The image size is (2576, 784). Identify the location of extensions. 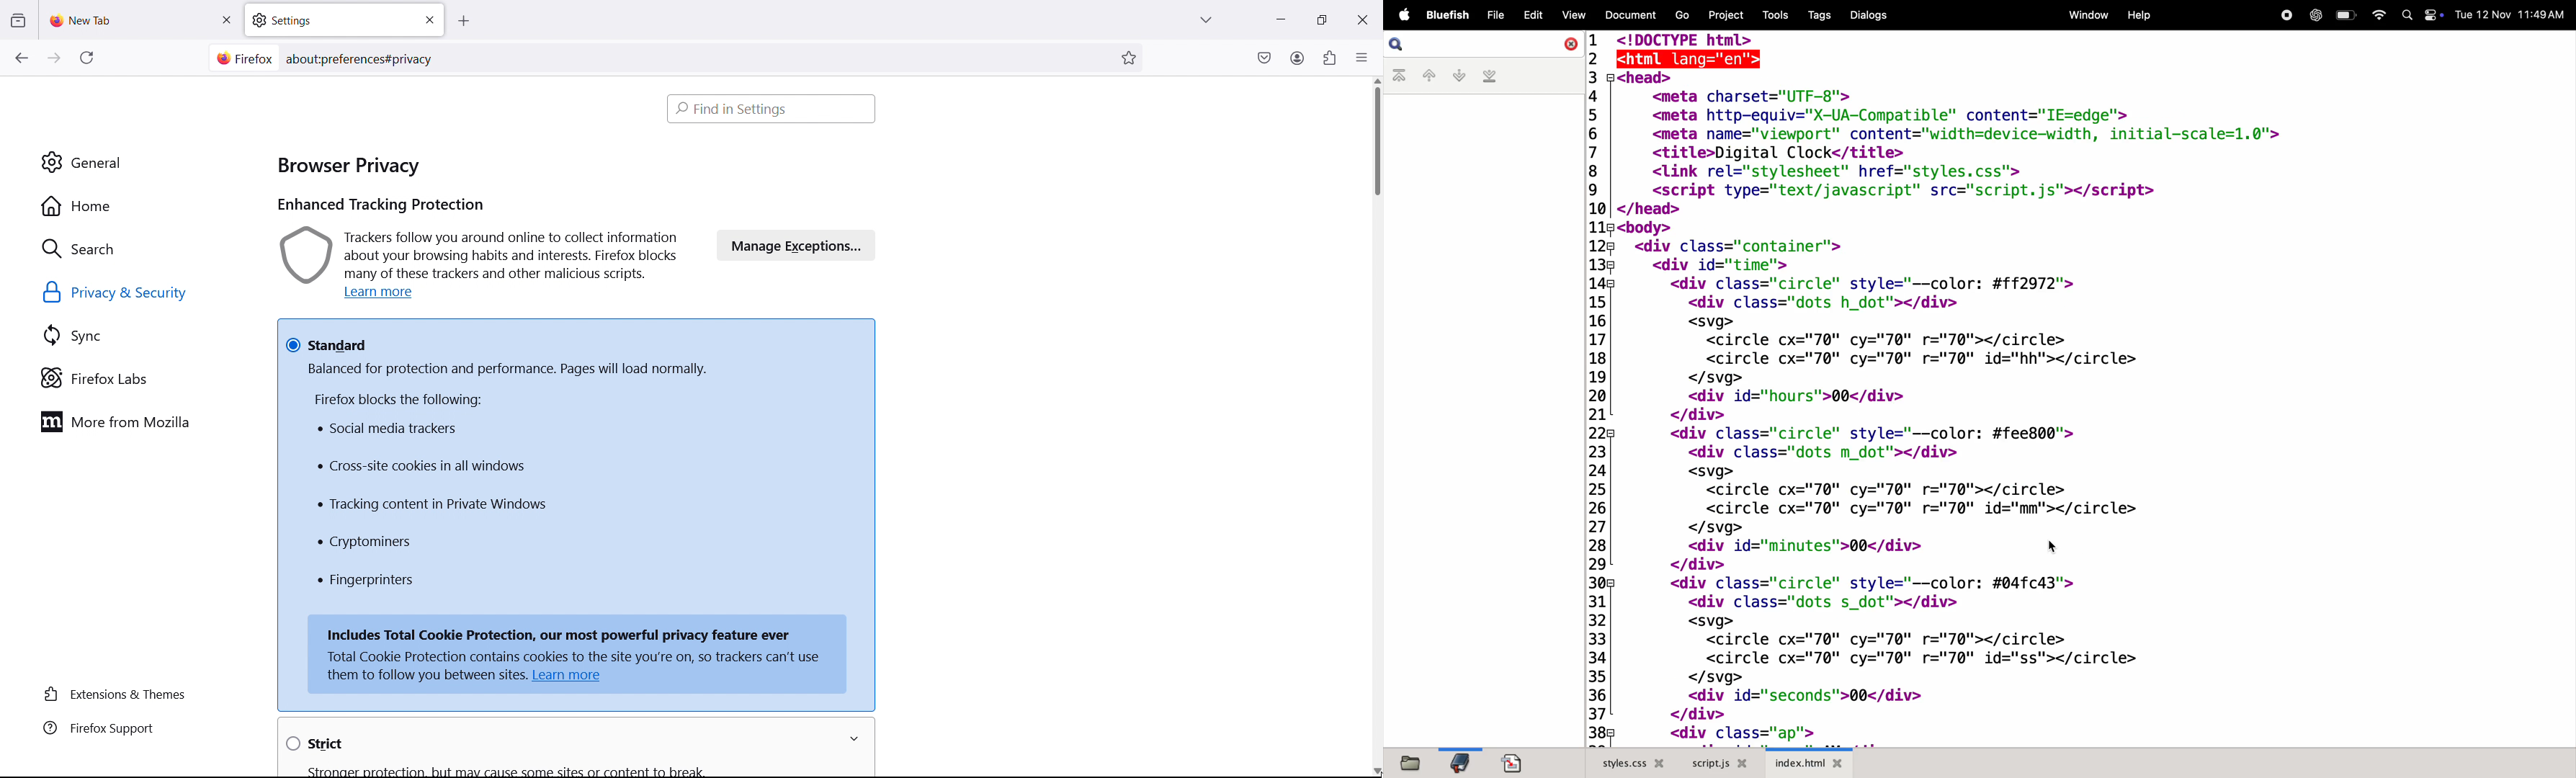
(1328, 58).